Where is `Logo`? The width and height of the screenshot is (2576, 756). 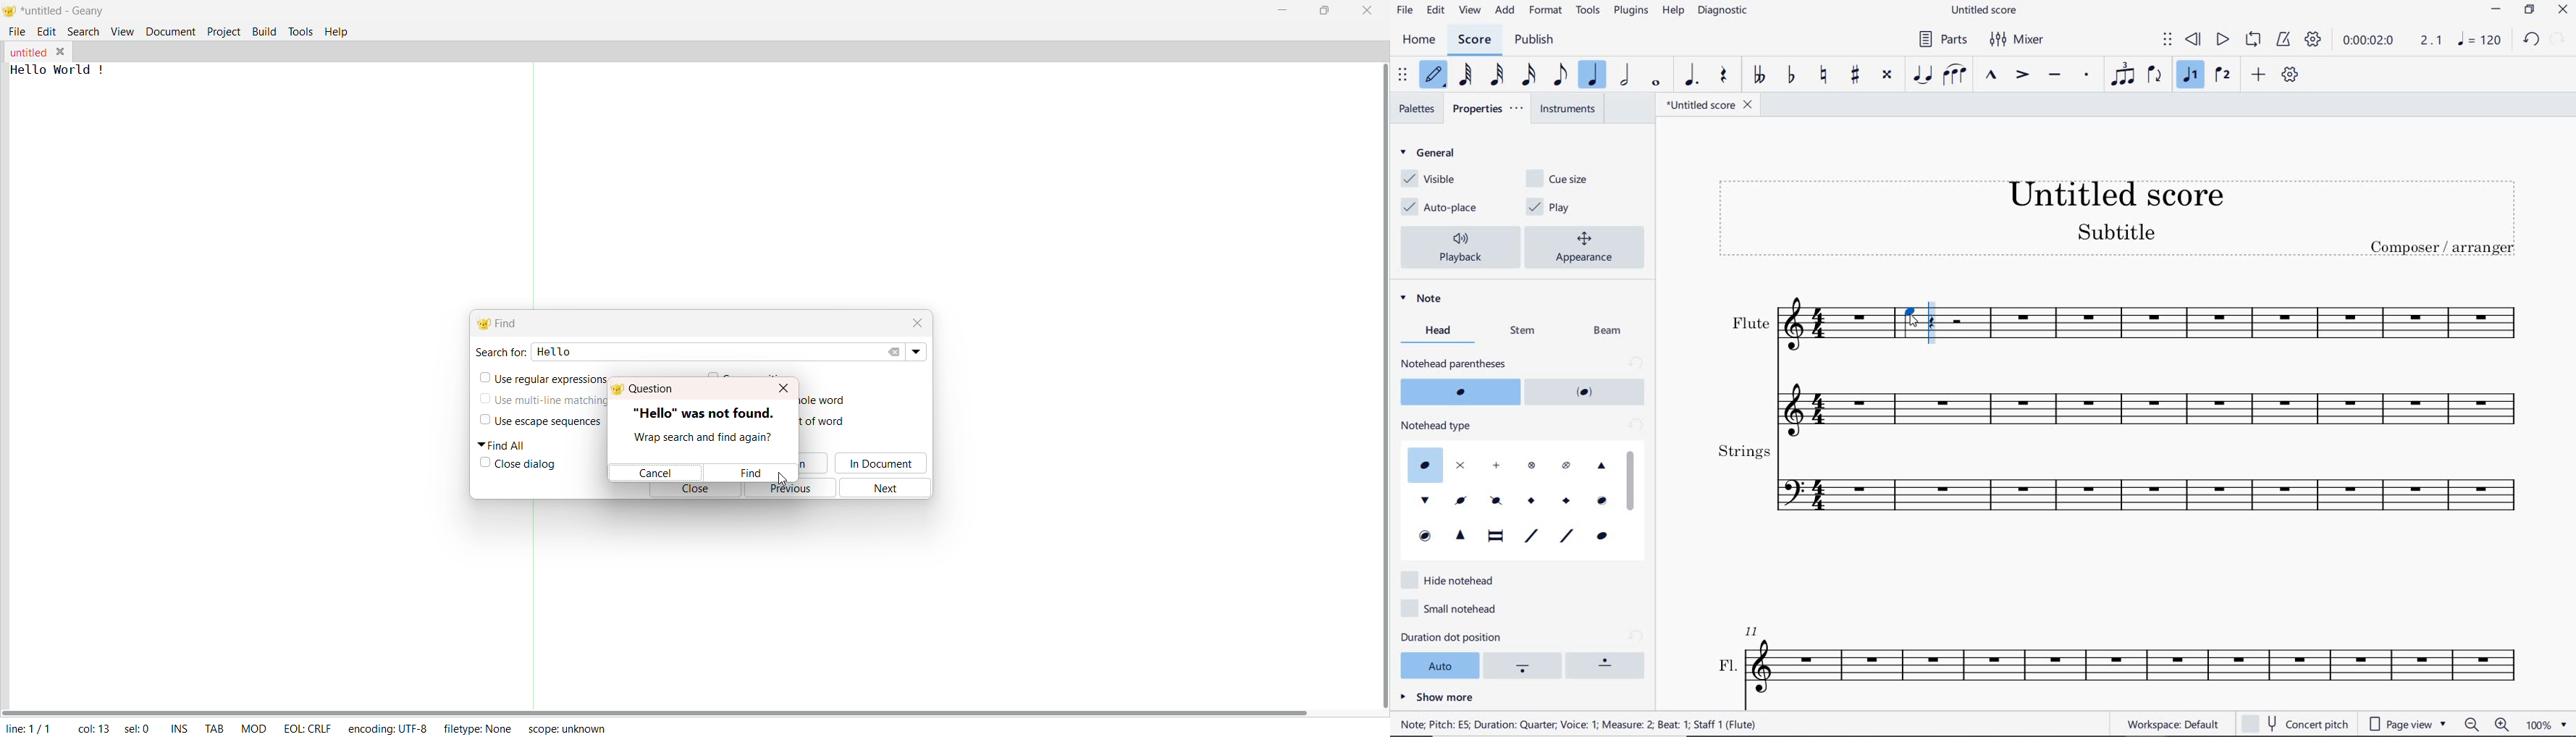
Logo is located at coordinates (12, 12).